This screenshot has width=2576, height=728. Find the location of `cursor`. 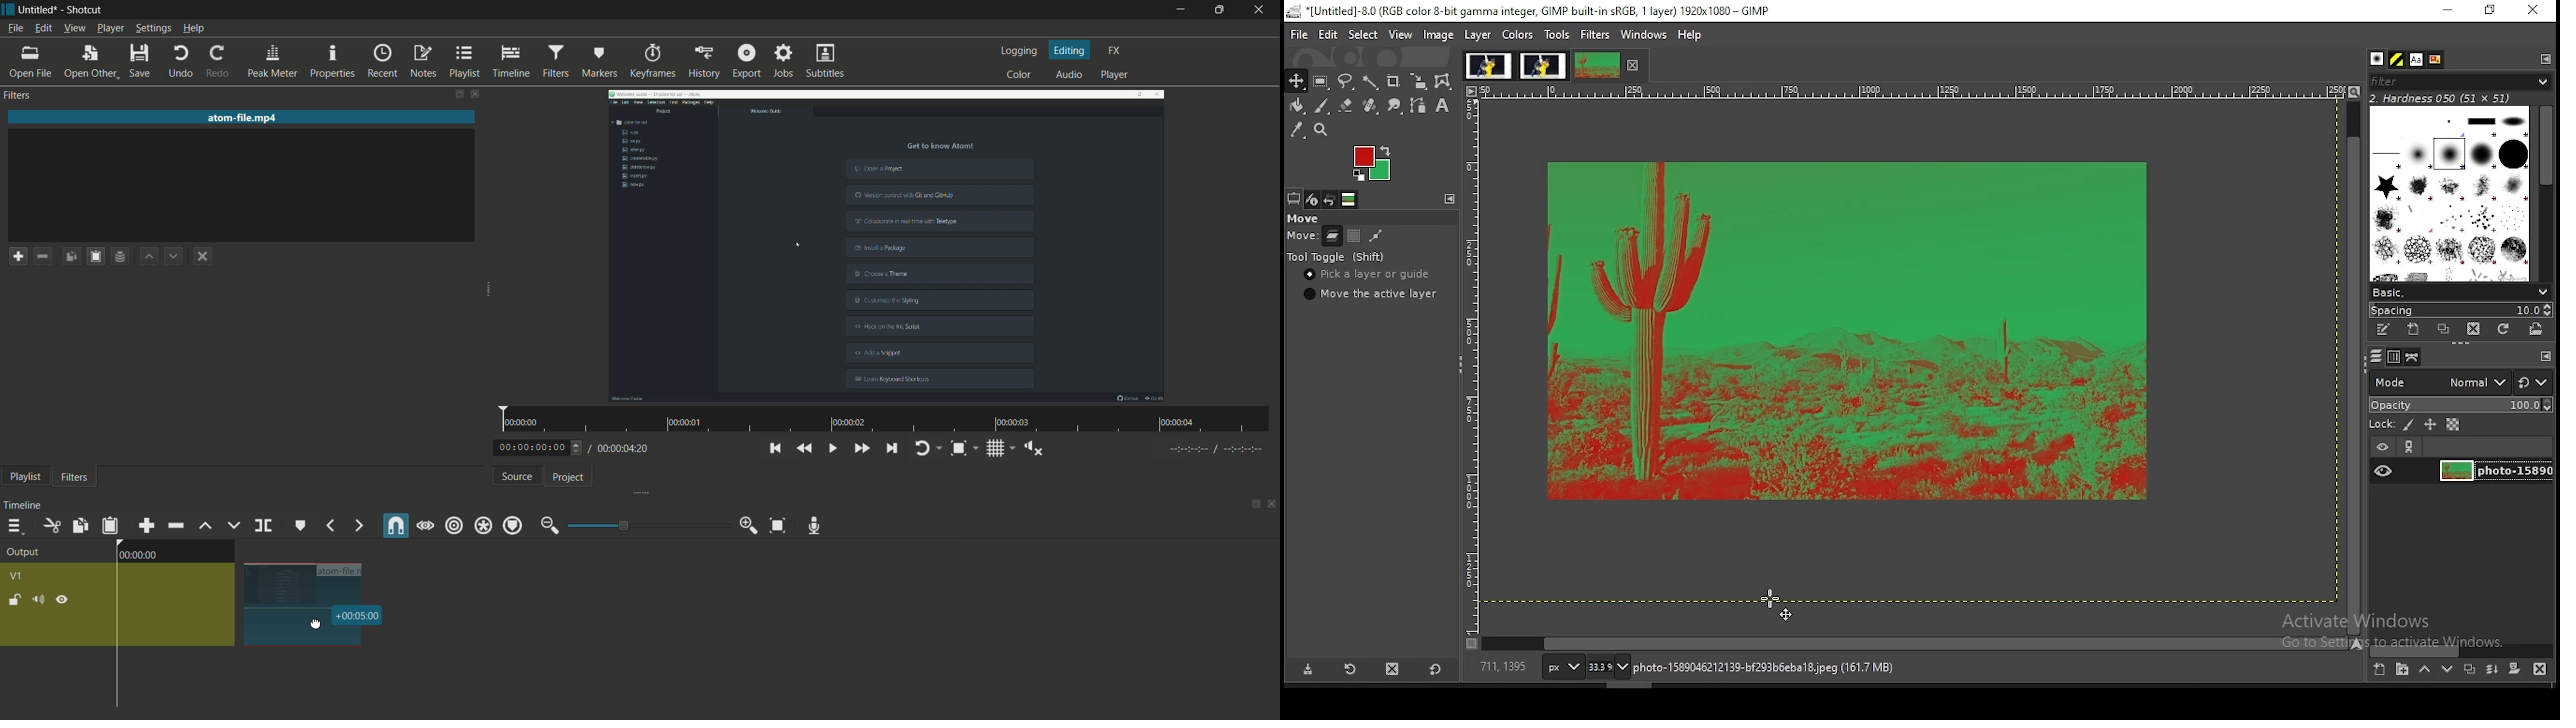

cursor is located at coordinates (317, 625).